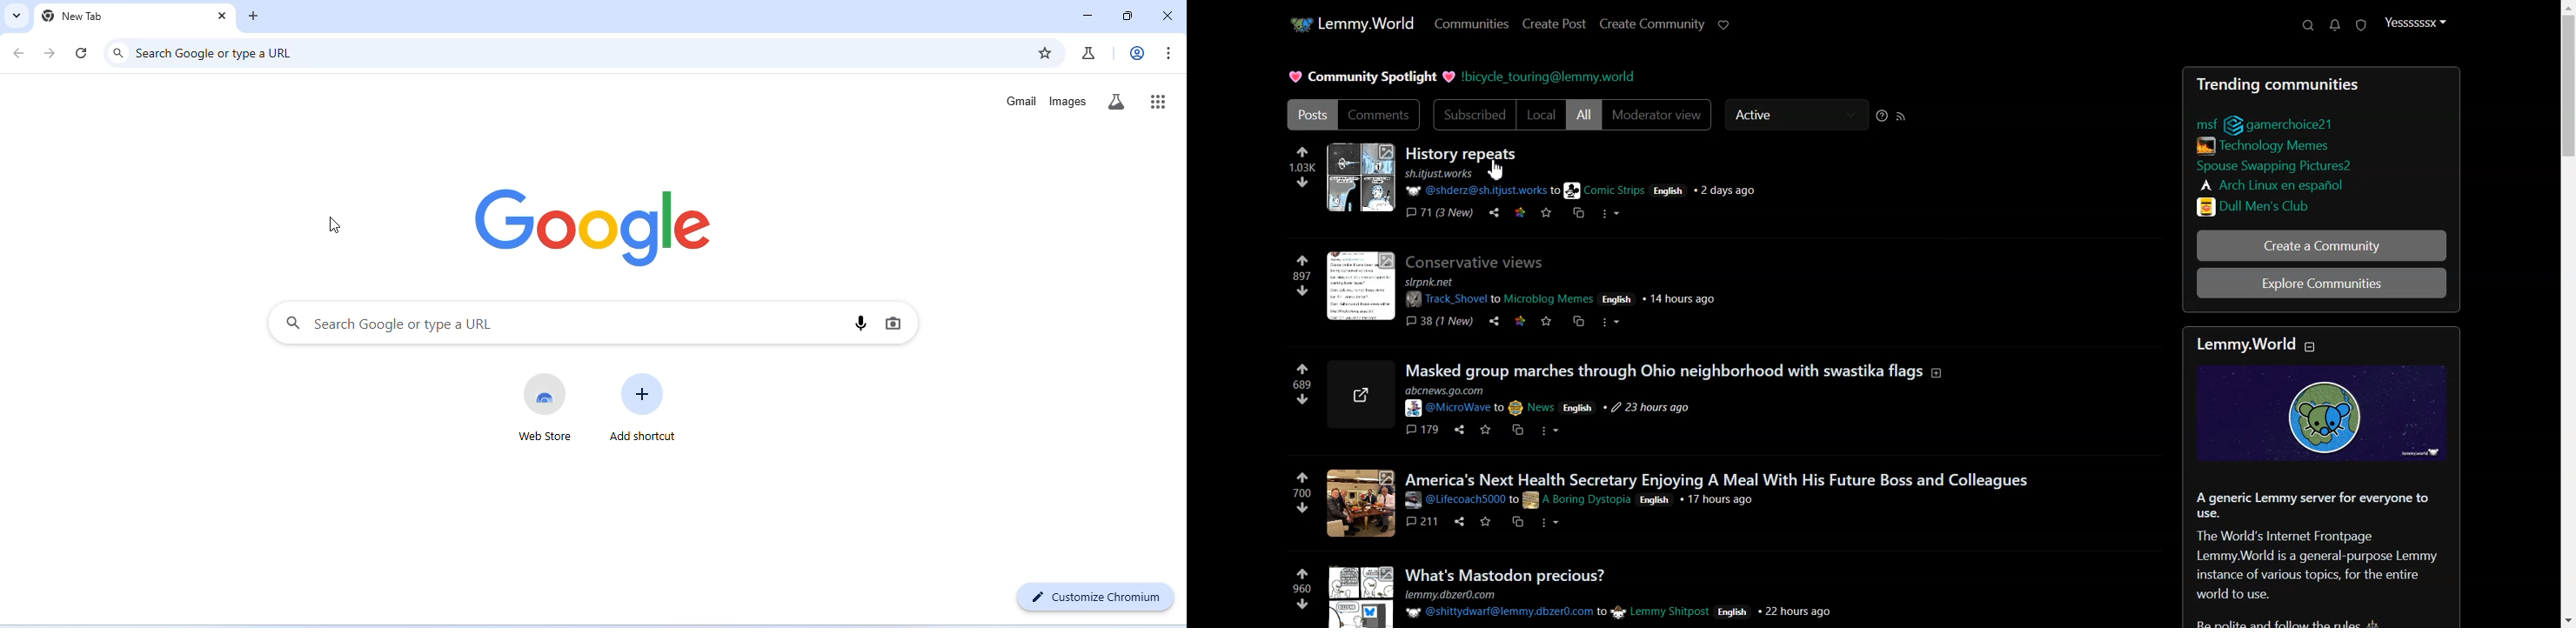  Describe the element at coordinates (1382, 115) in the screenshot. I see `Comments` at that location.